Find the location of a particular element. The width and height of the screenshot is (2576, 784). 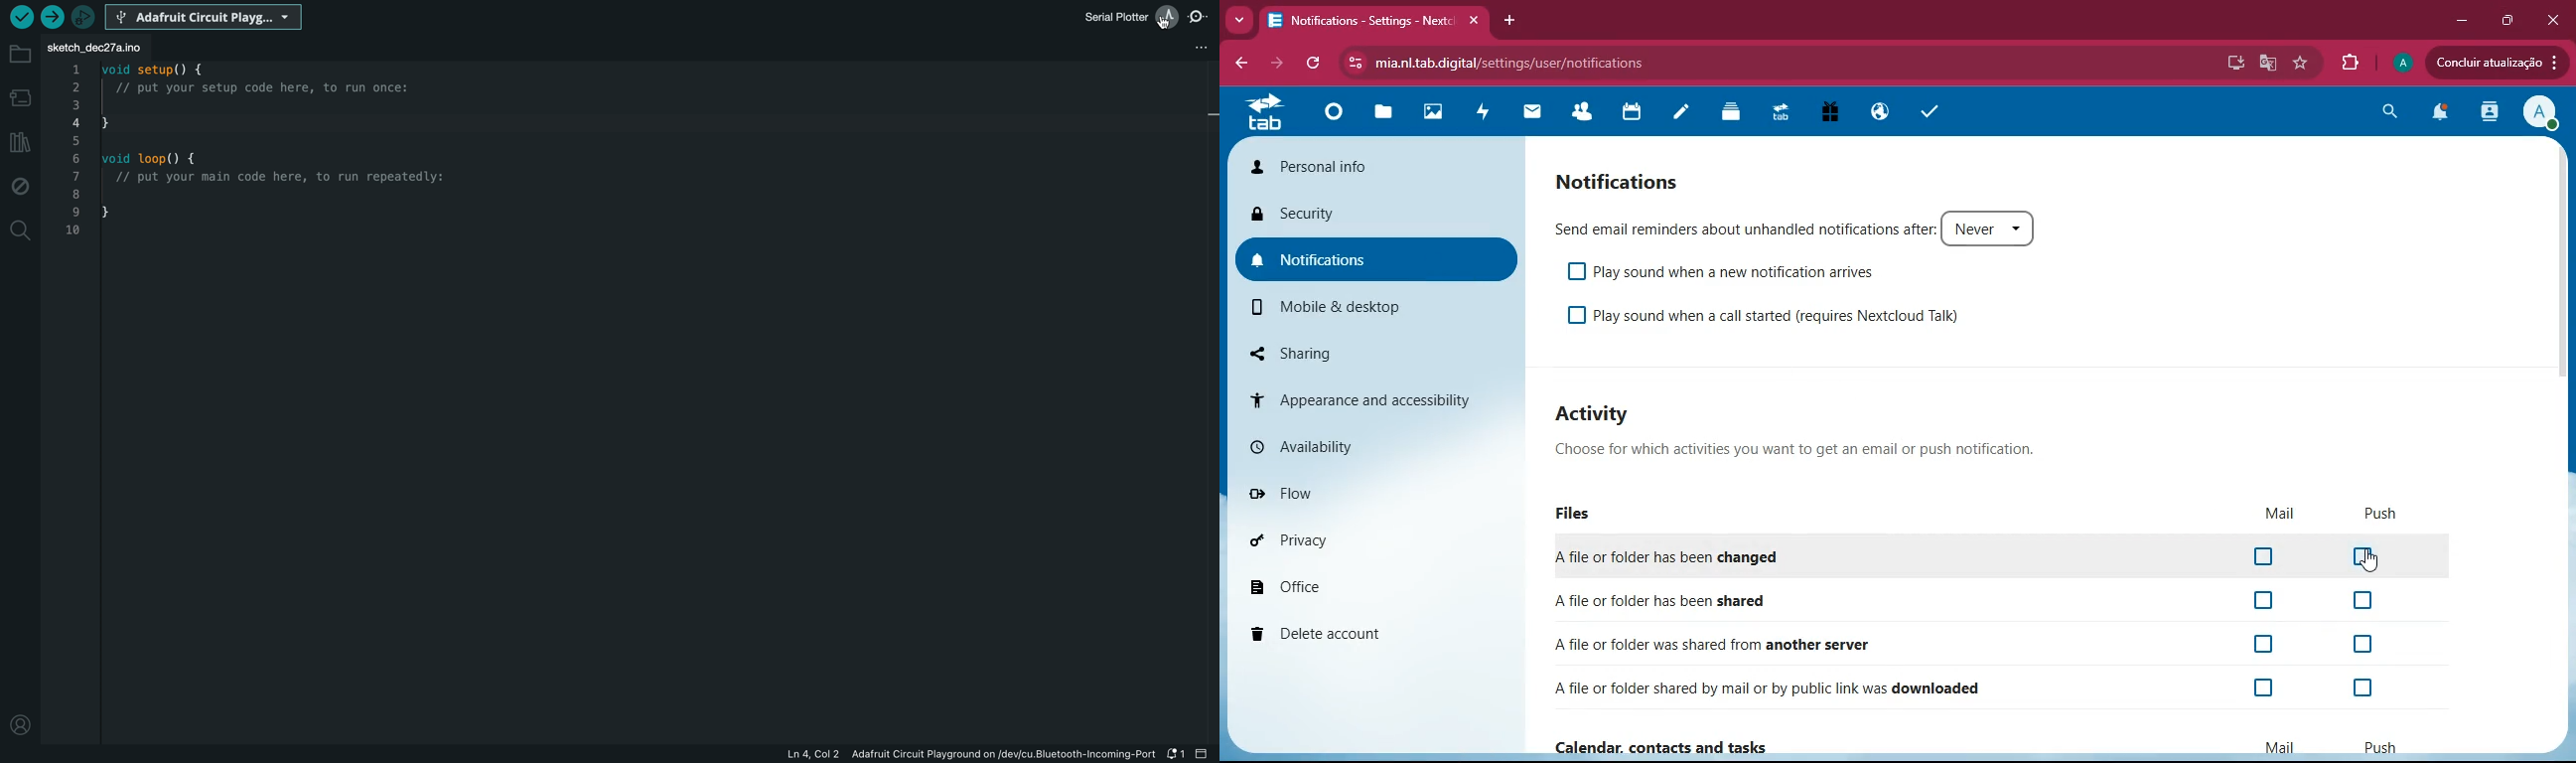

changed is located at coordinates (1701, 555).